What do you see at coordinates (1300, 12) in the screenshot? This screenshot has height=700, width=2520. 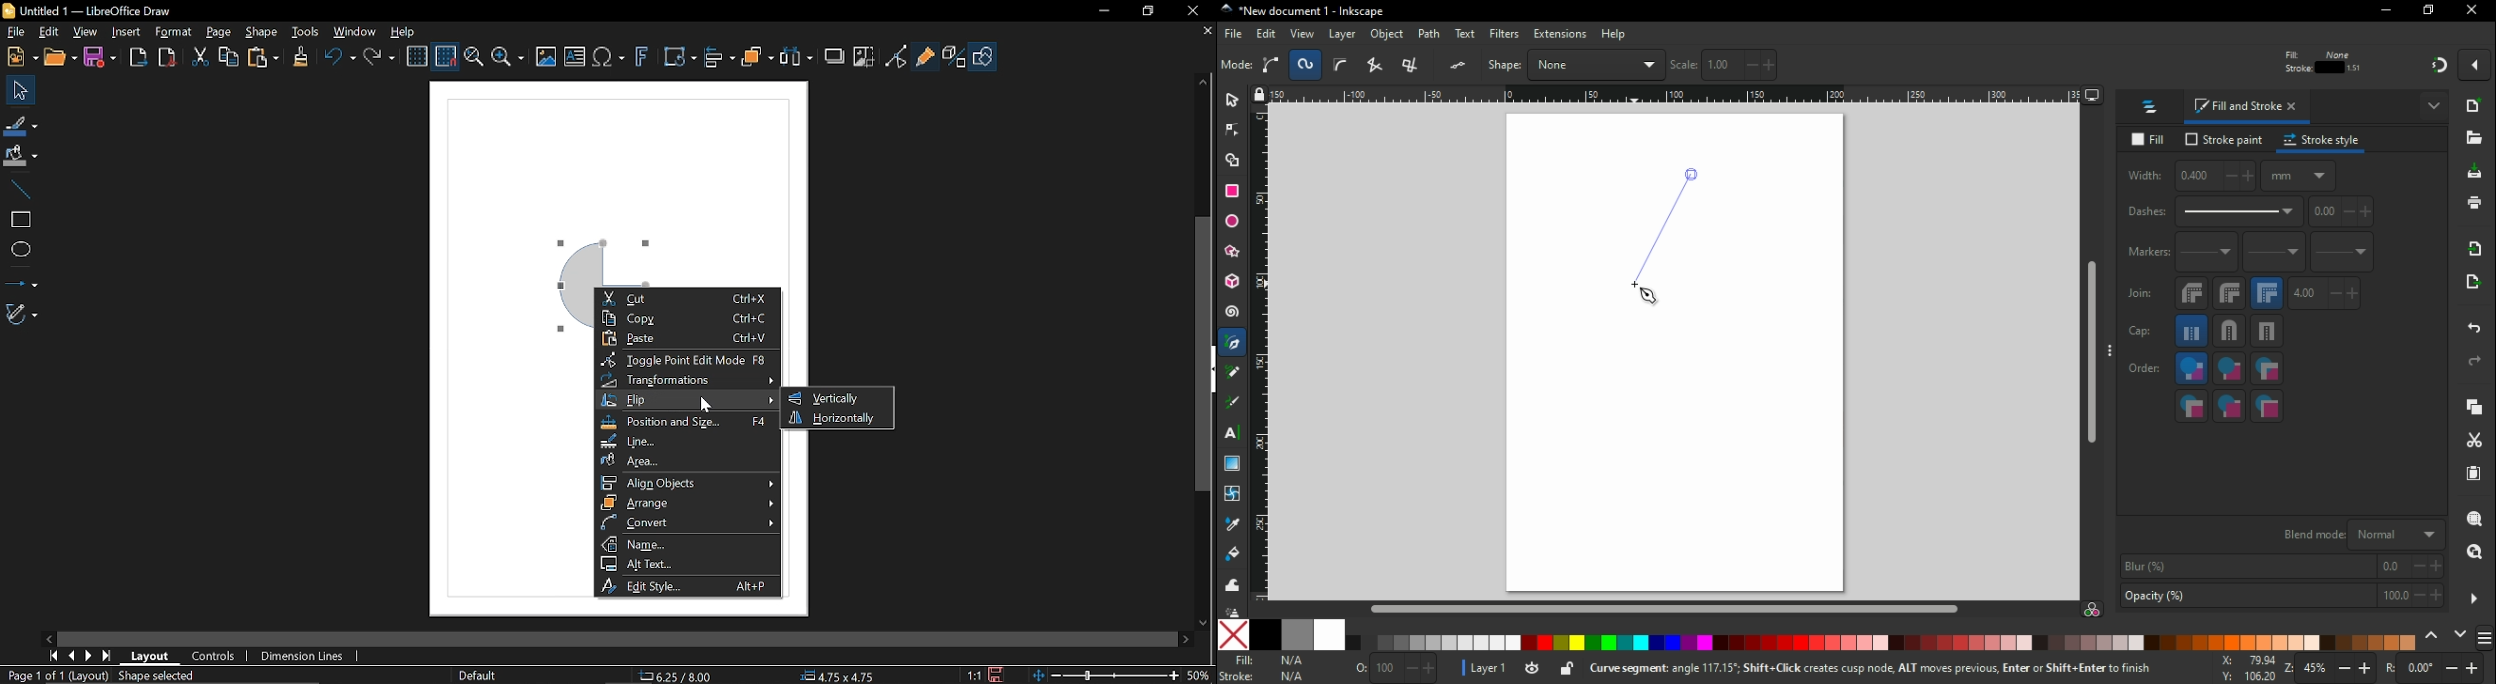 I see `icon and filename` at bounding box center [1300, 12].